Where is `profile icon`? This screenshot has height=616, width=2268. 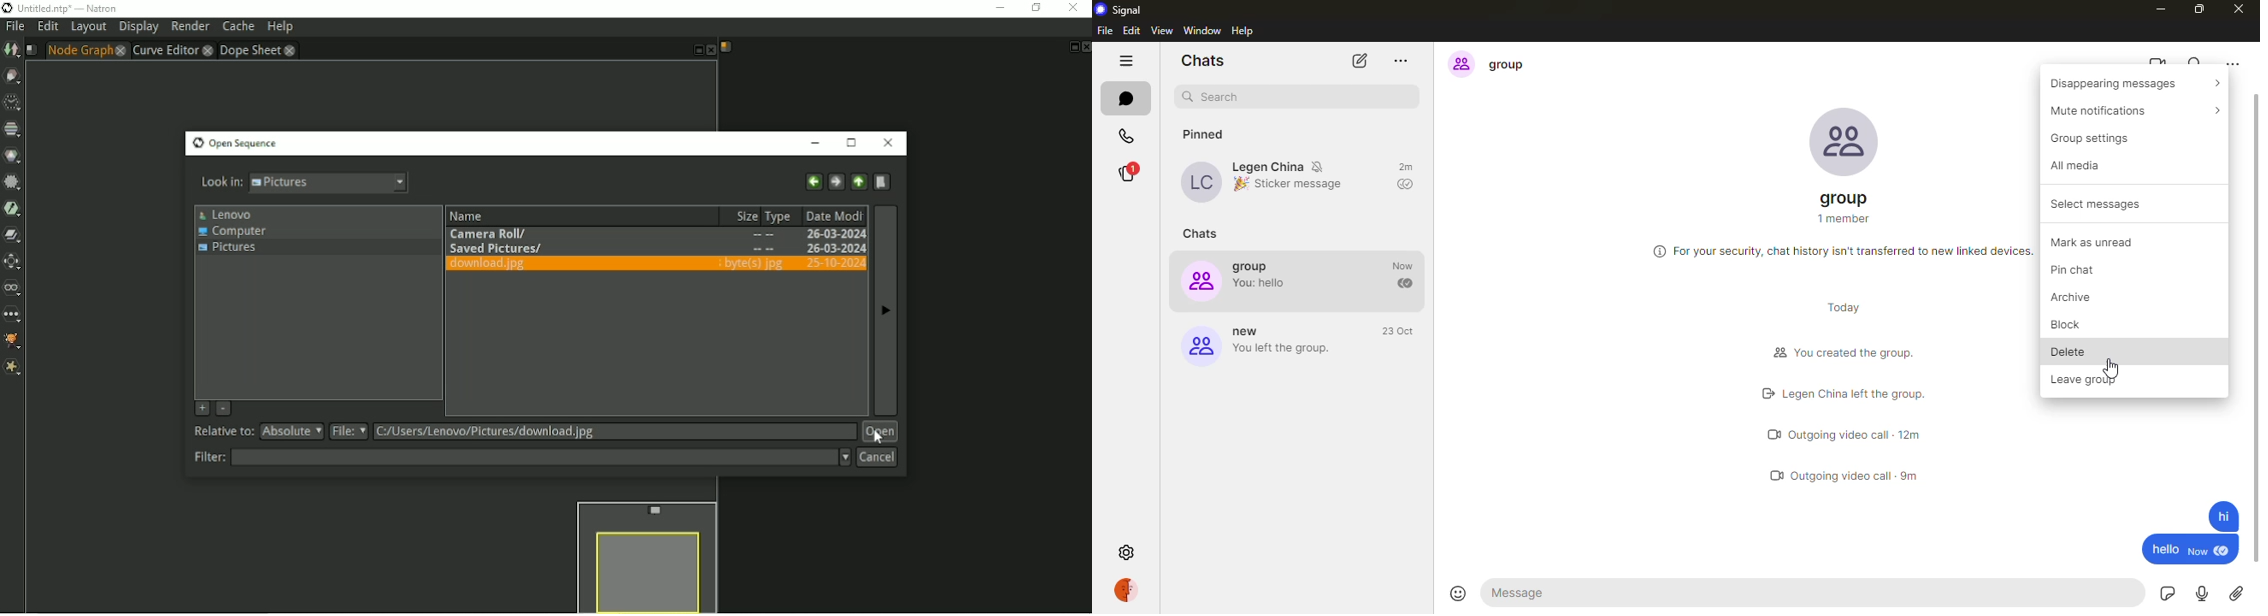 profile icon is located at coordinates (1459, 63).